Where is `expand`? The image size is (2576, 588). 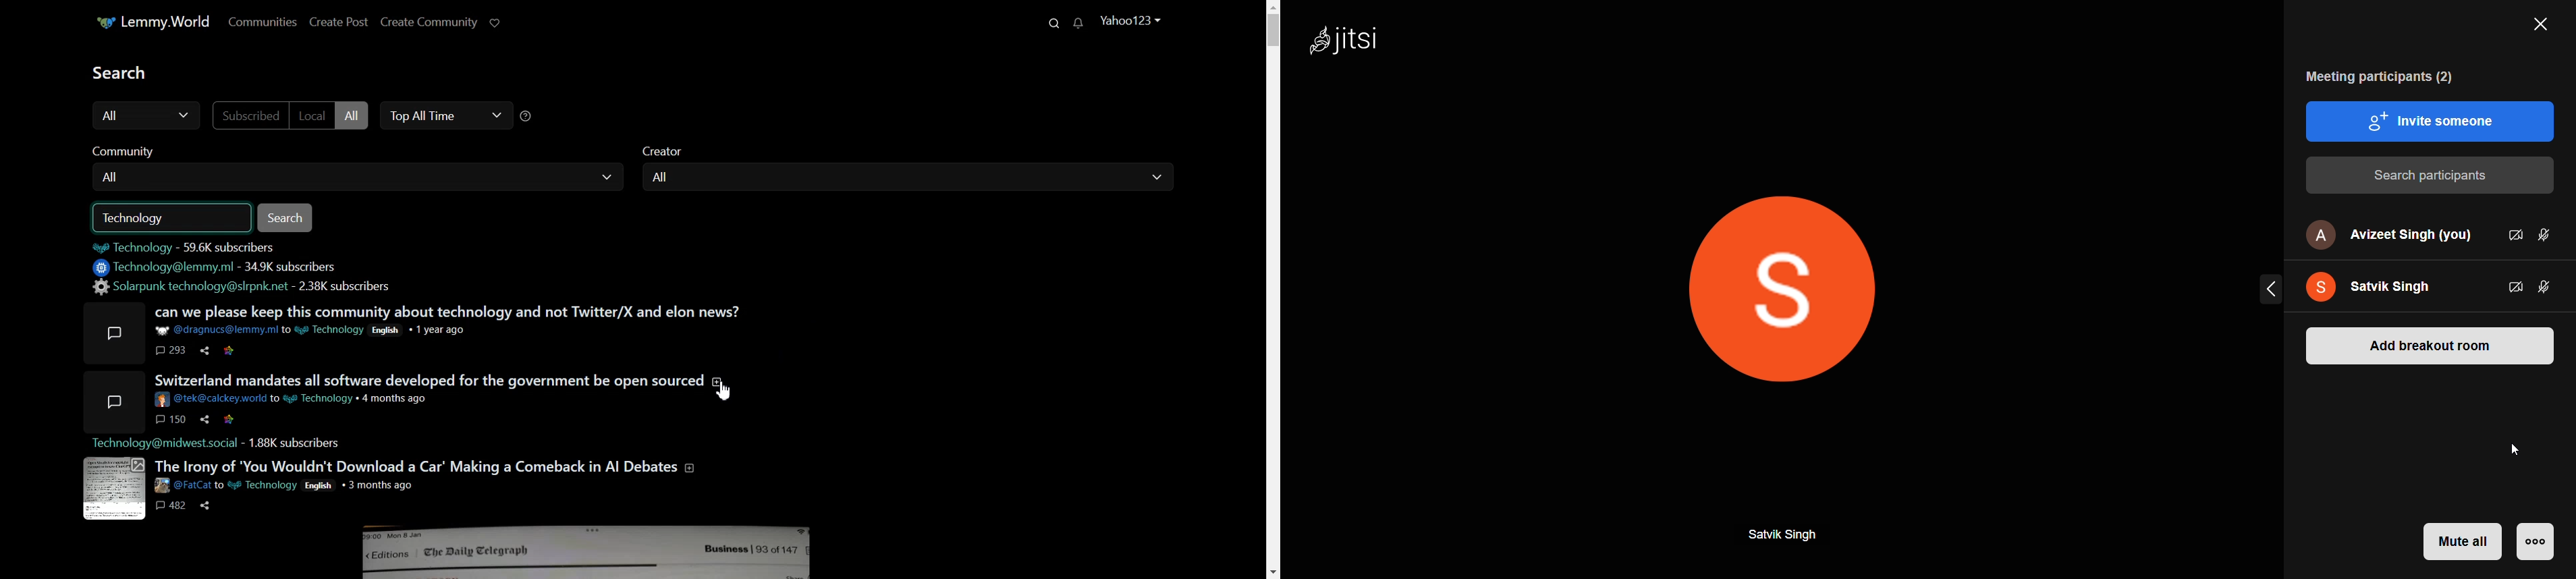
expand is located at coordinates (2268, 288).